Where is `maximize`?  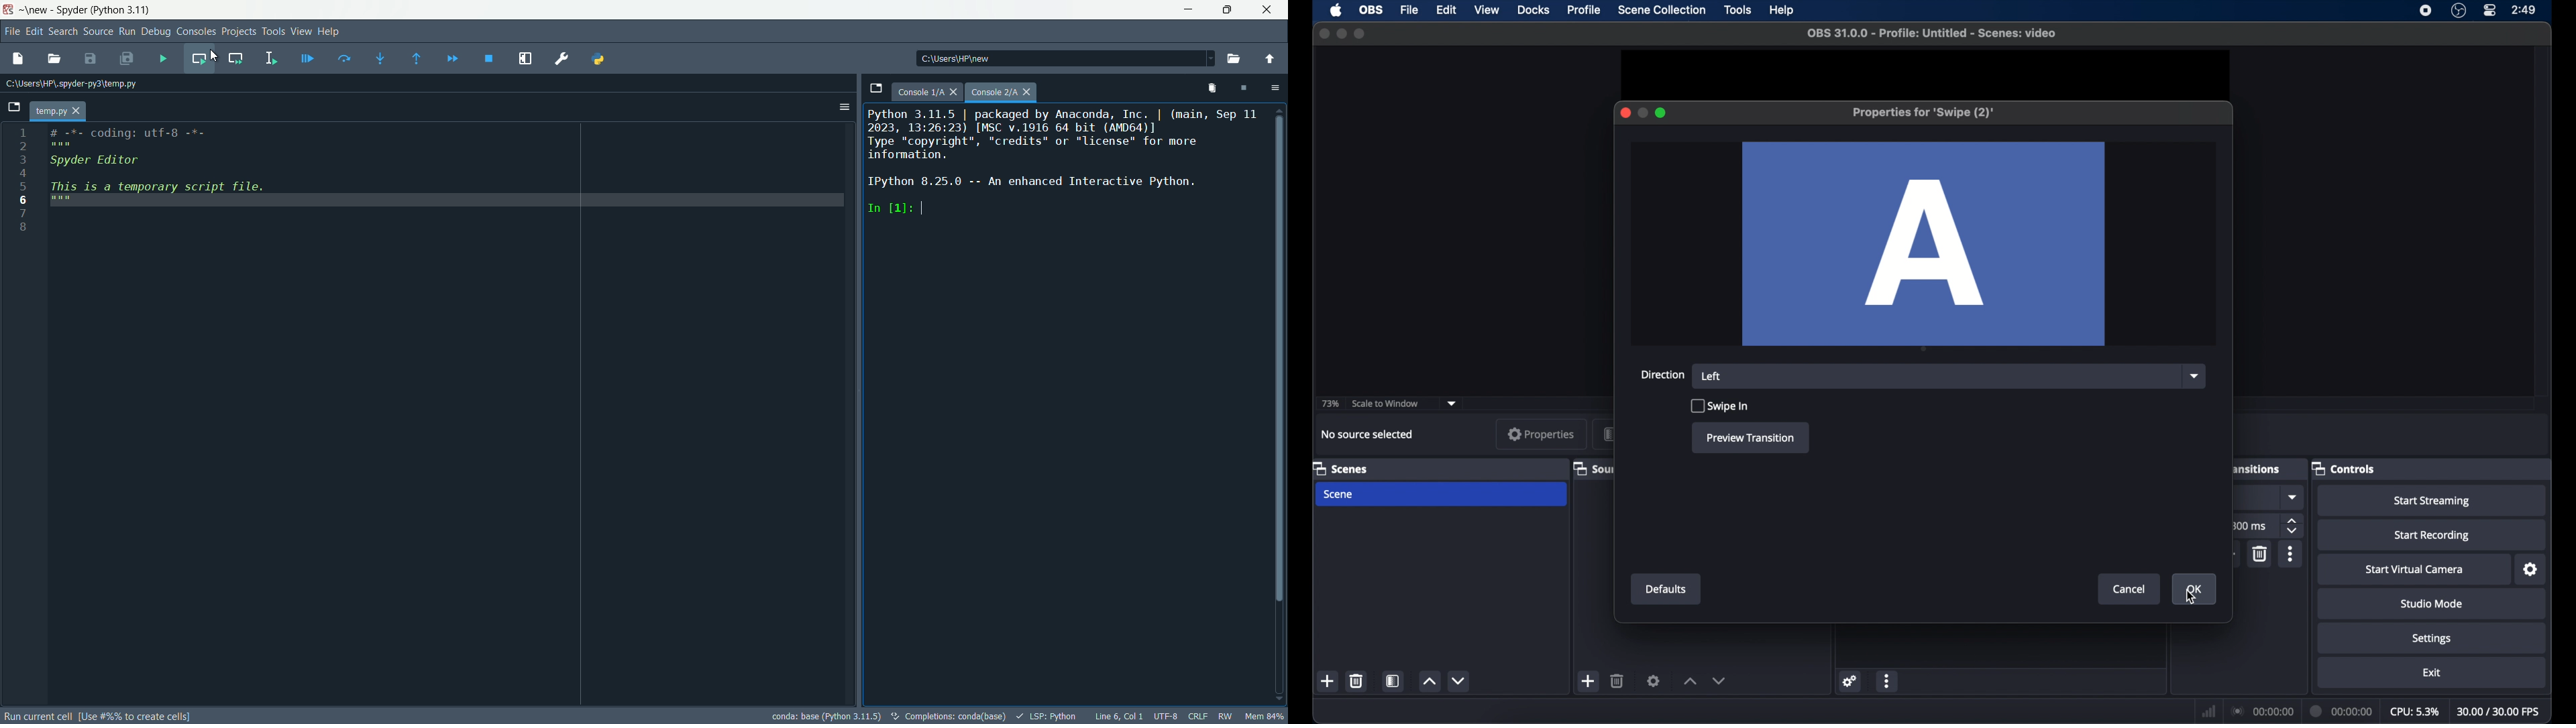
maximize is located at coordinates (1224, 11).